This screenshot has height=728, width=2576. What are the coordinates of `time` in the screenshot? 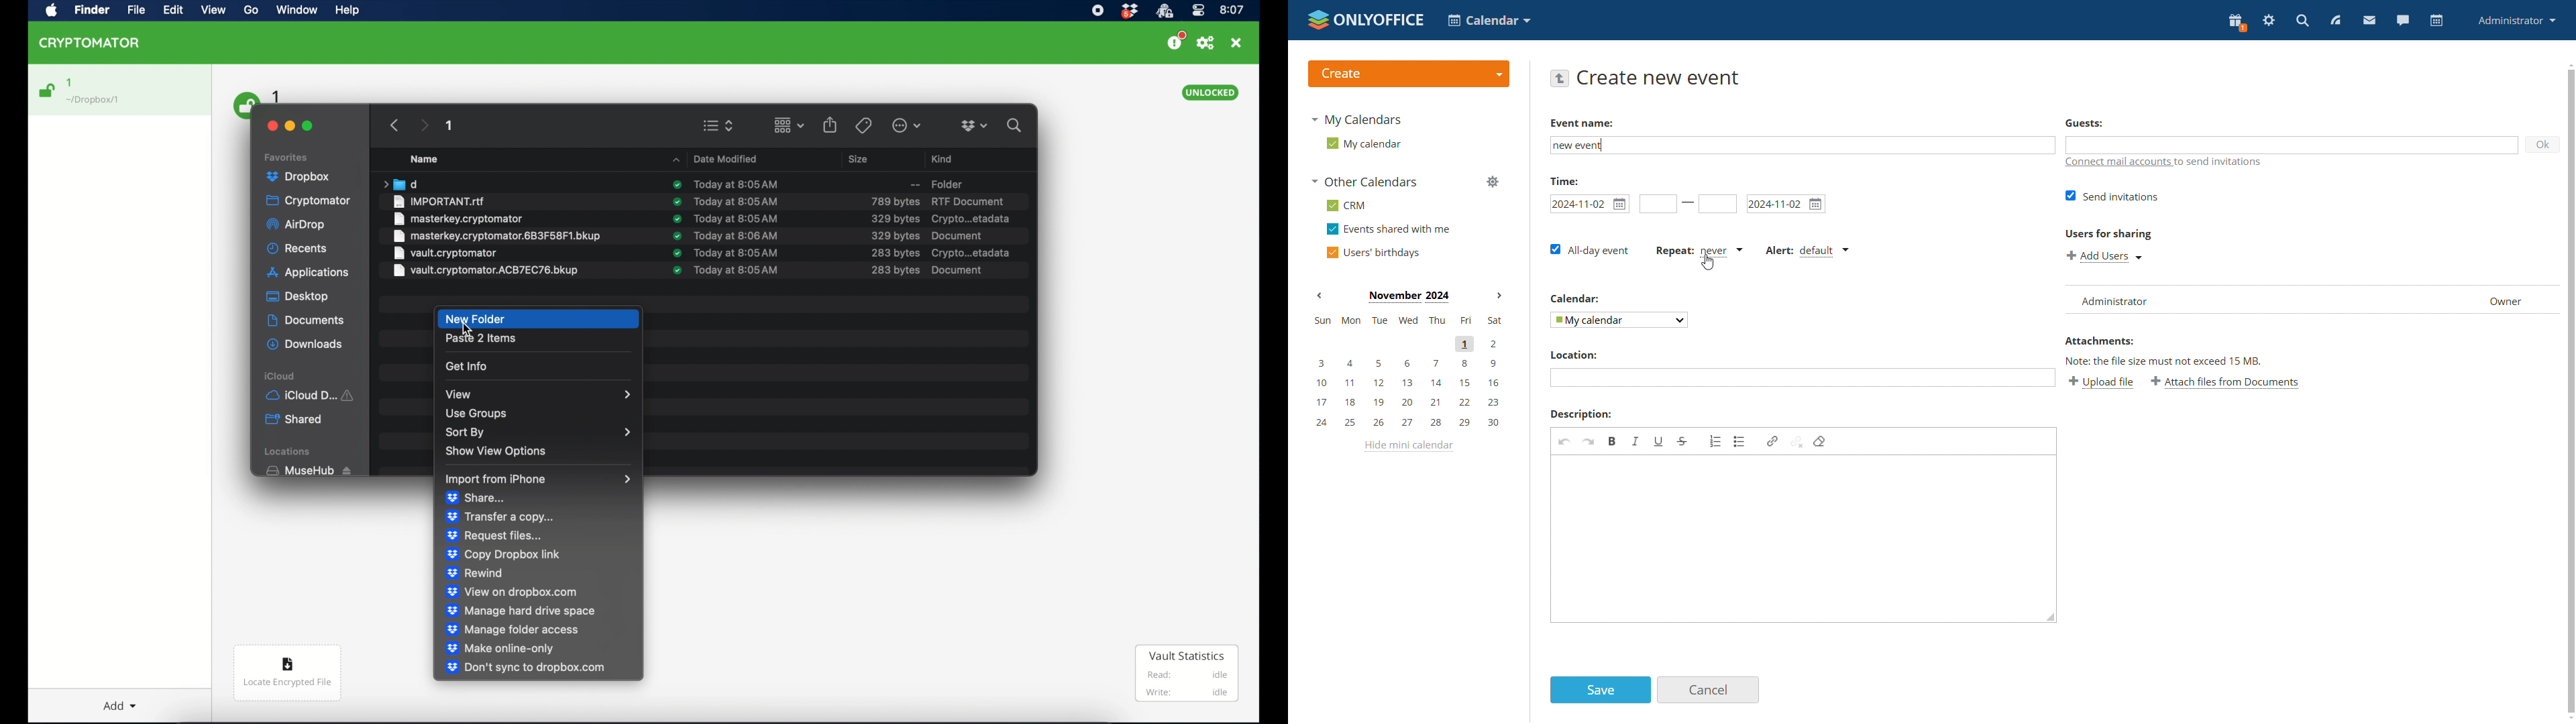 It's located at (1564, 180).